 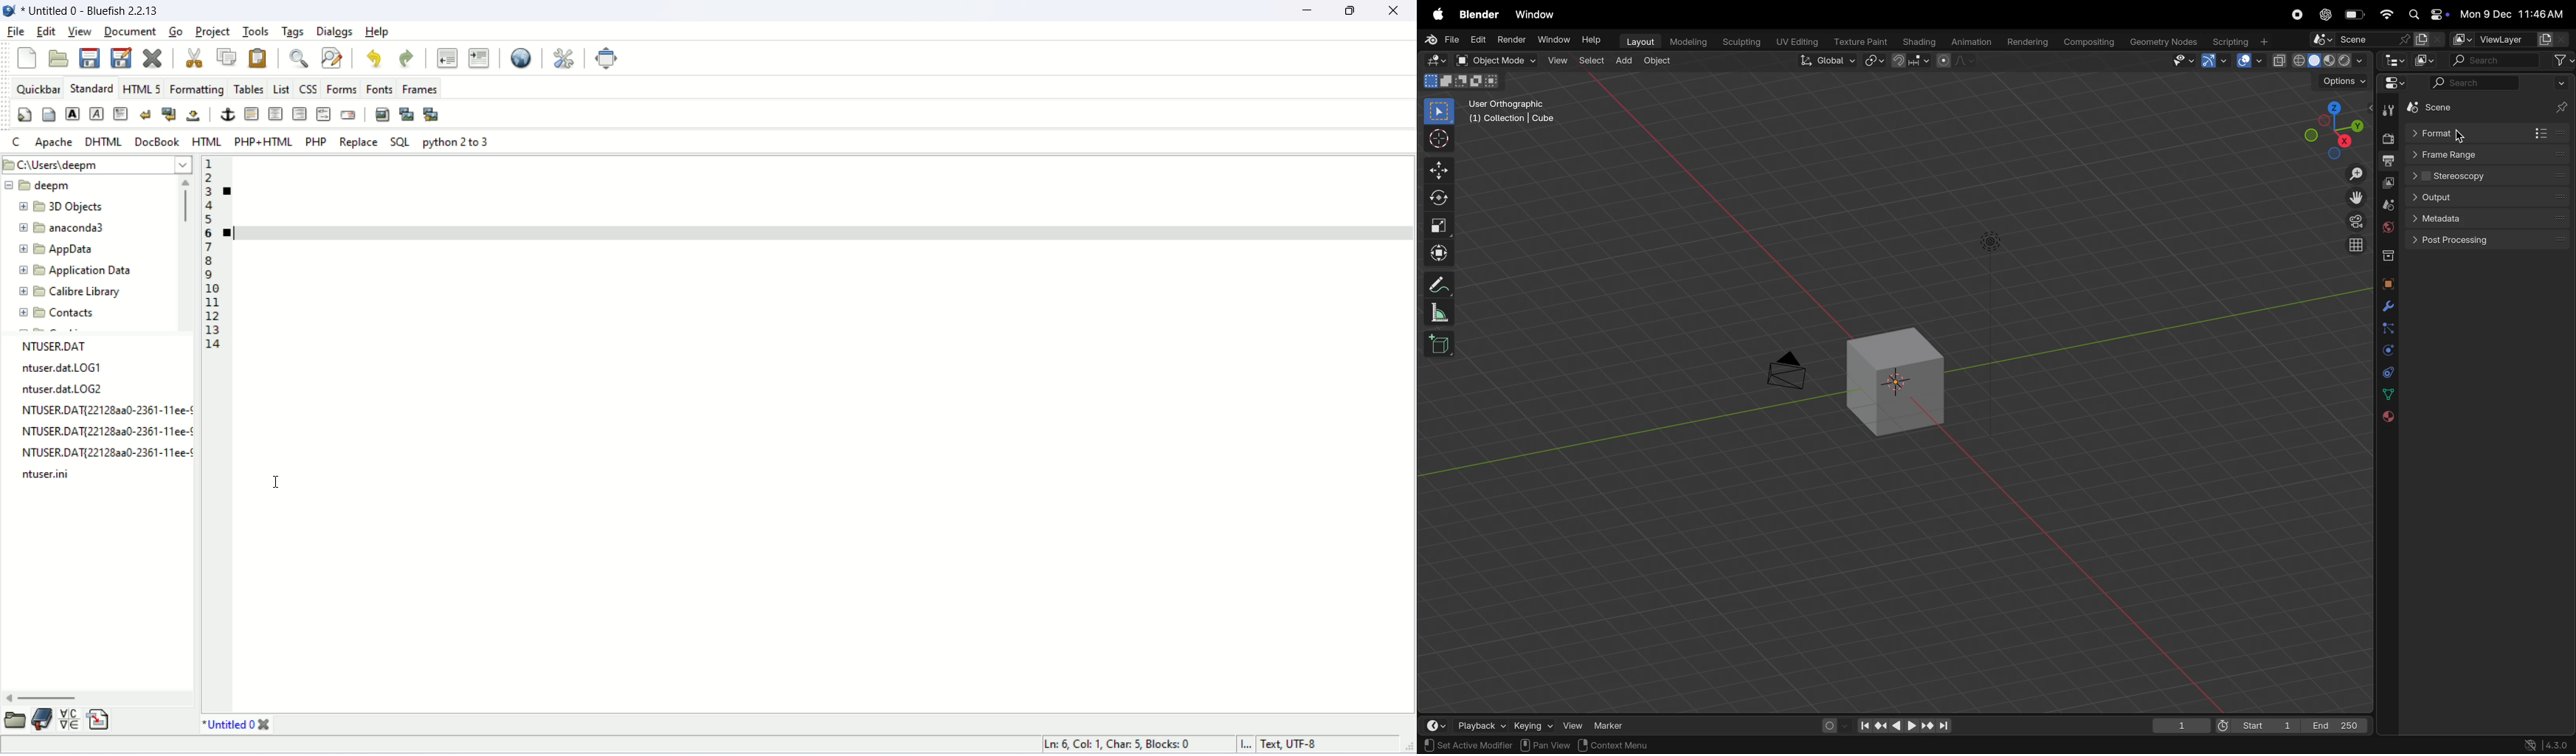 I want to click on snippets, so click(x=100, y=724).